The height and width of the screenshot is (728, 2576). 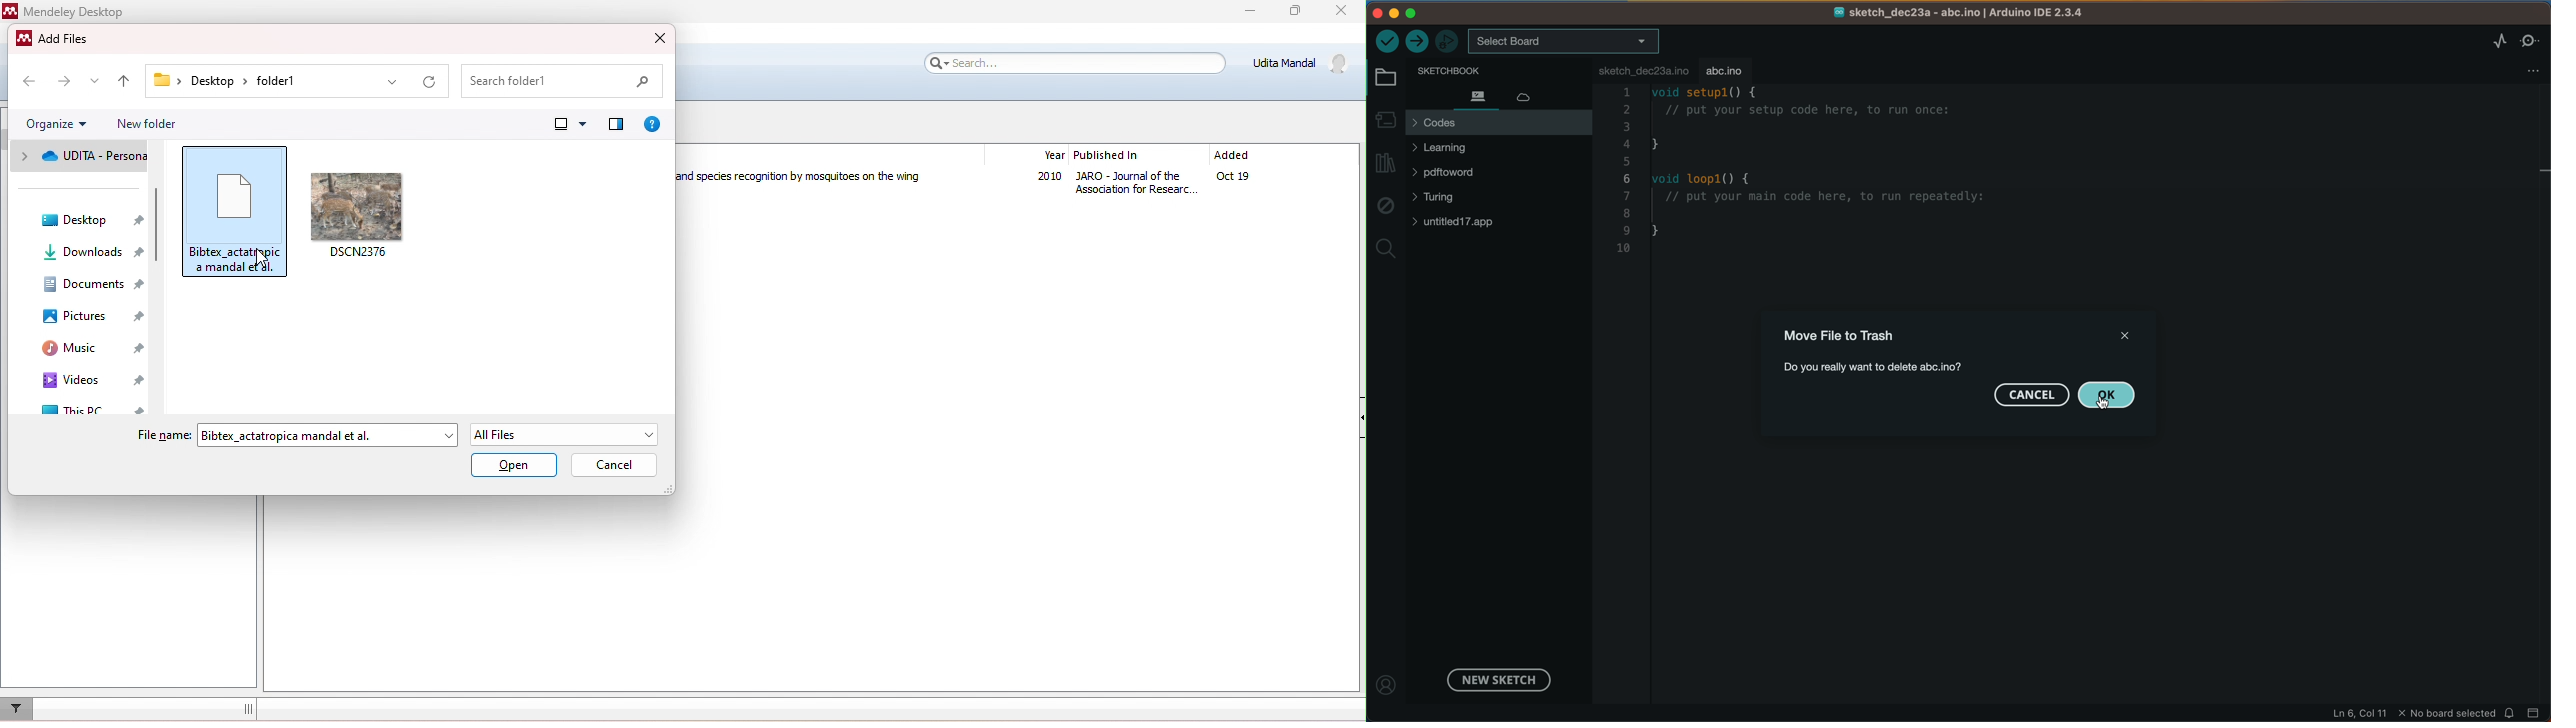 What do you see at coordinates (1362, 417) in the screenshot?
I see `Collapse/Expand` at bounding box center [1362, 417].